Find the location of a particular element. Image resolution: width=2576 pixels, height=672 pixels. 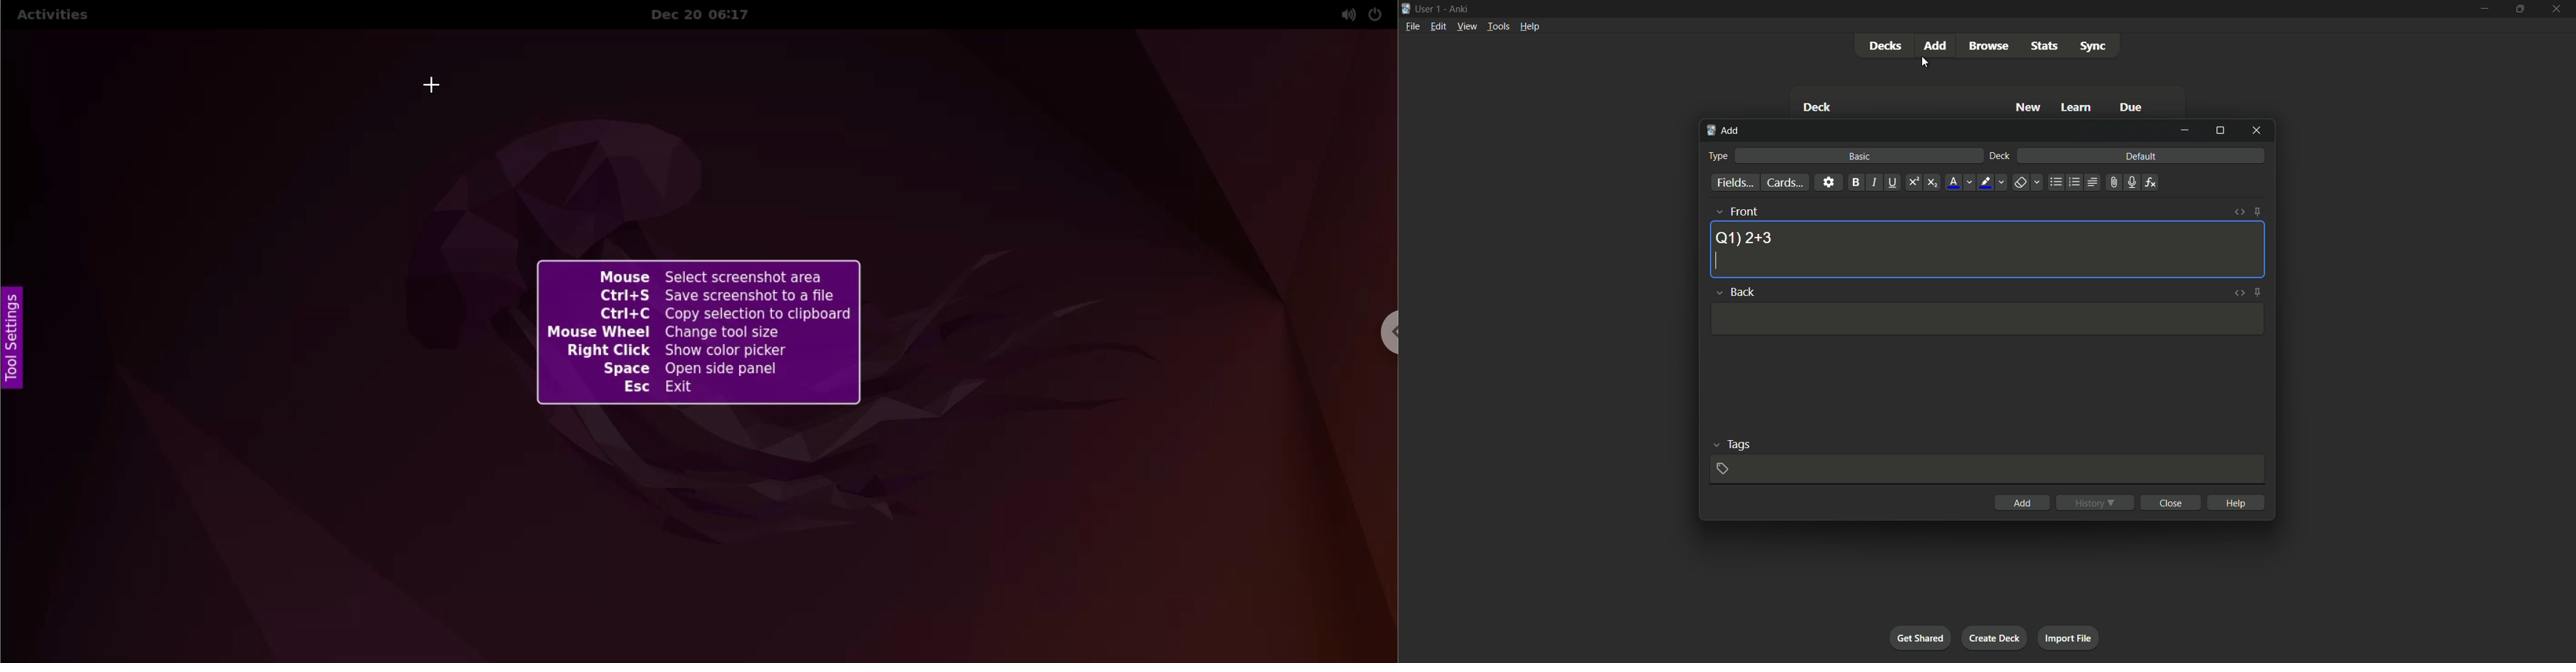

minimize is located at coordinates (2185, 130).